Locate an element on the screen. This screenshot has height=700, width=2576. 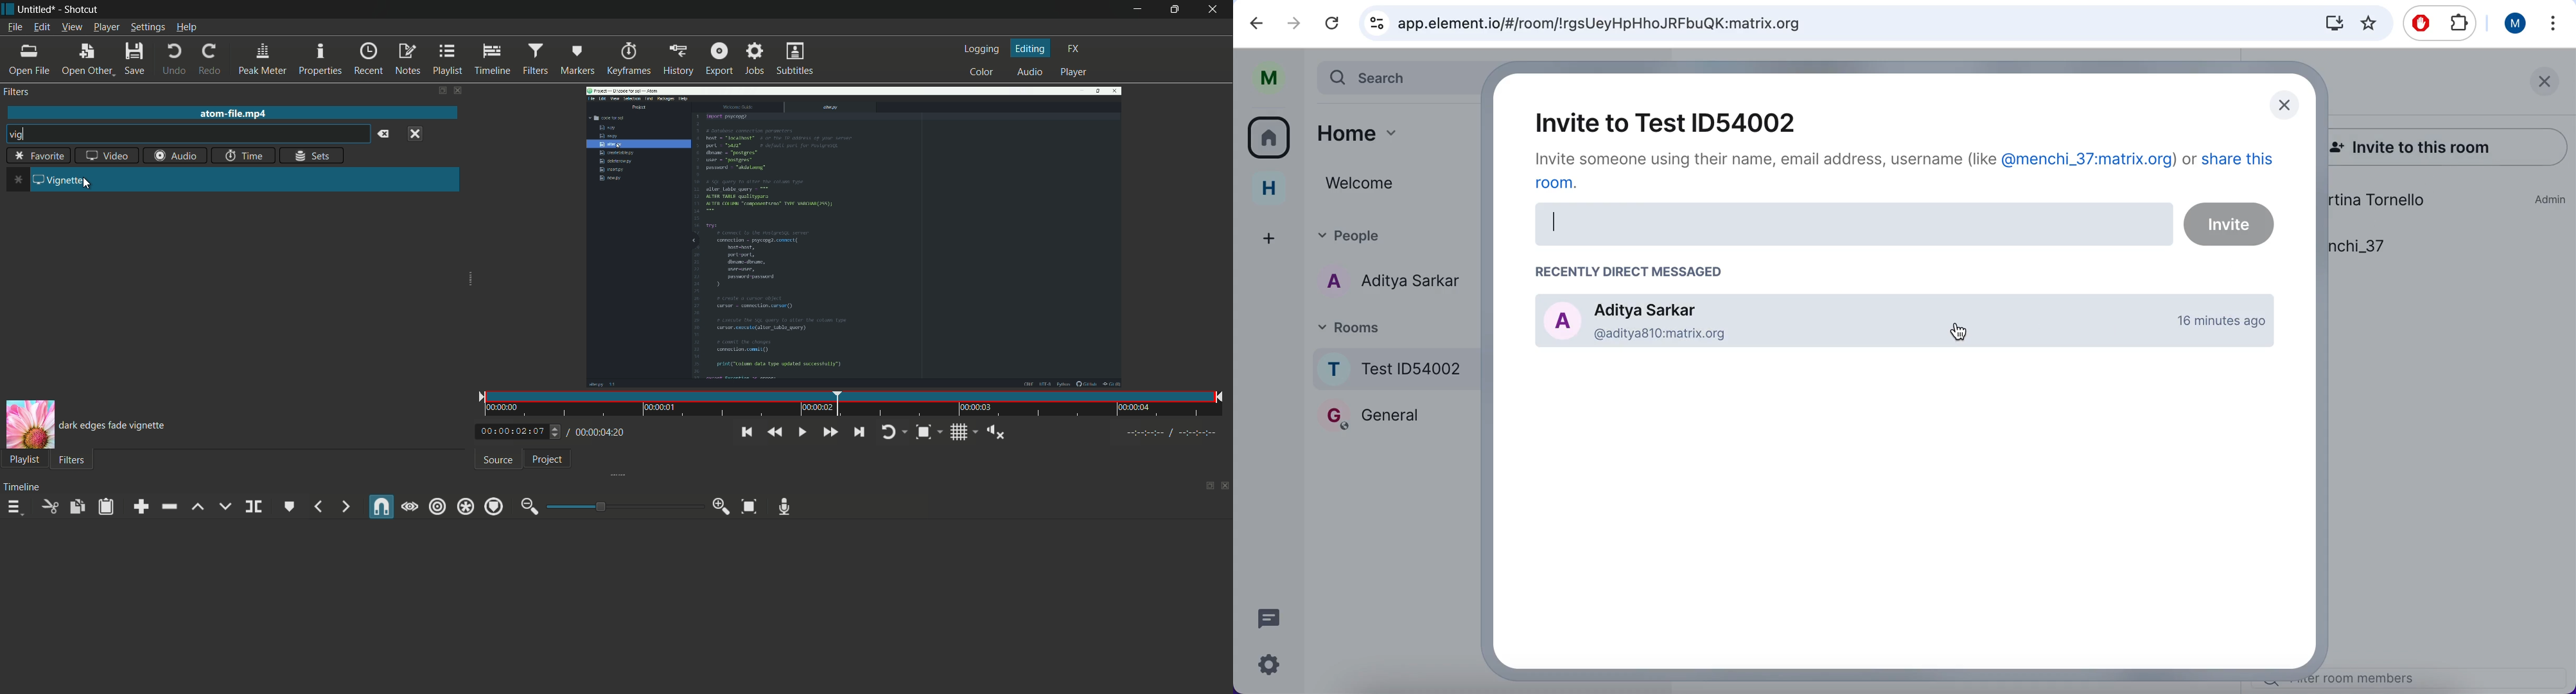
extensioms is located at coordinates (2458, 26).